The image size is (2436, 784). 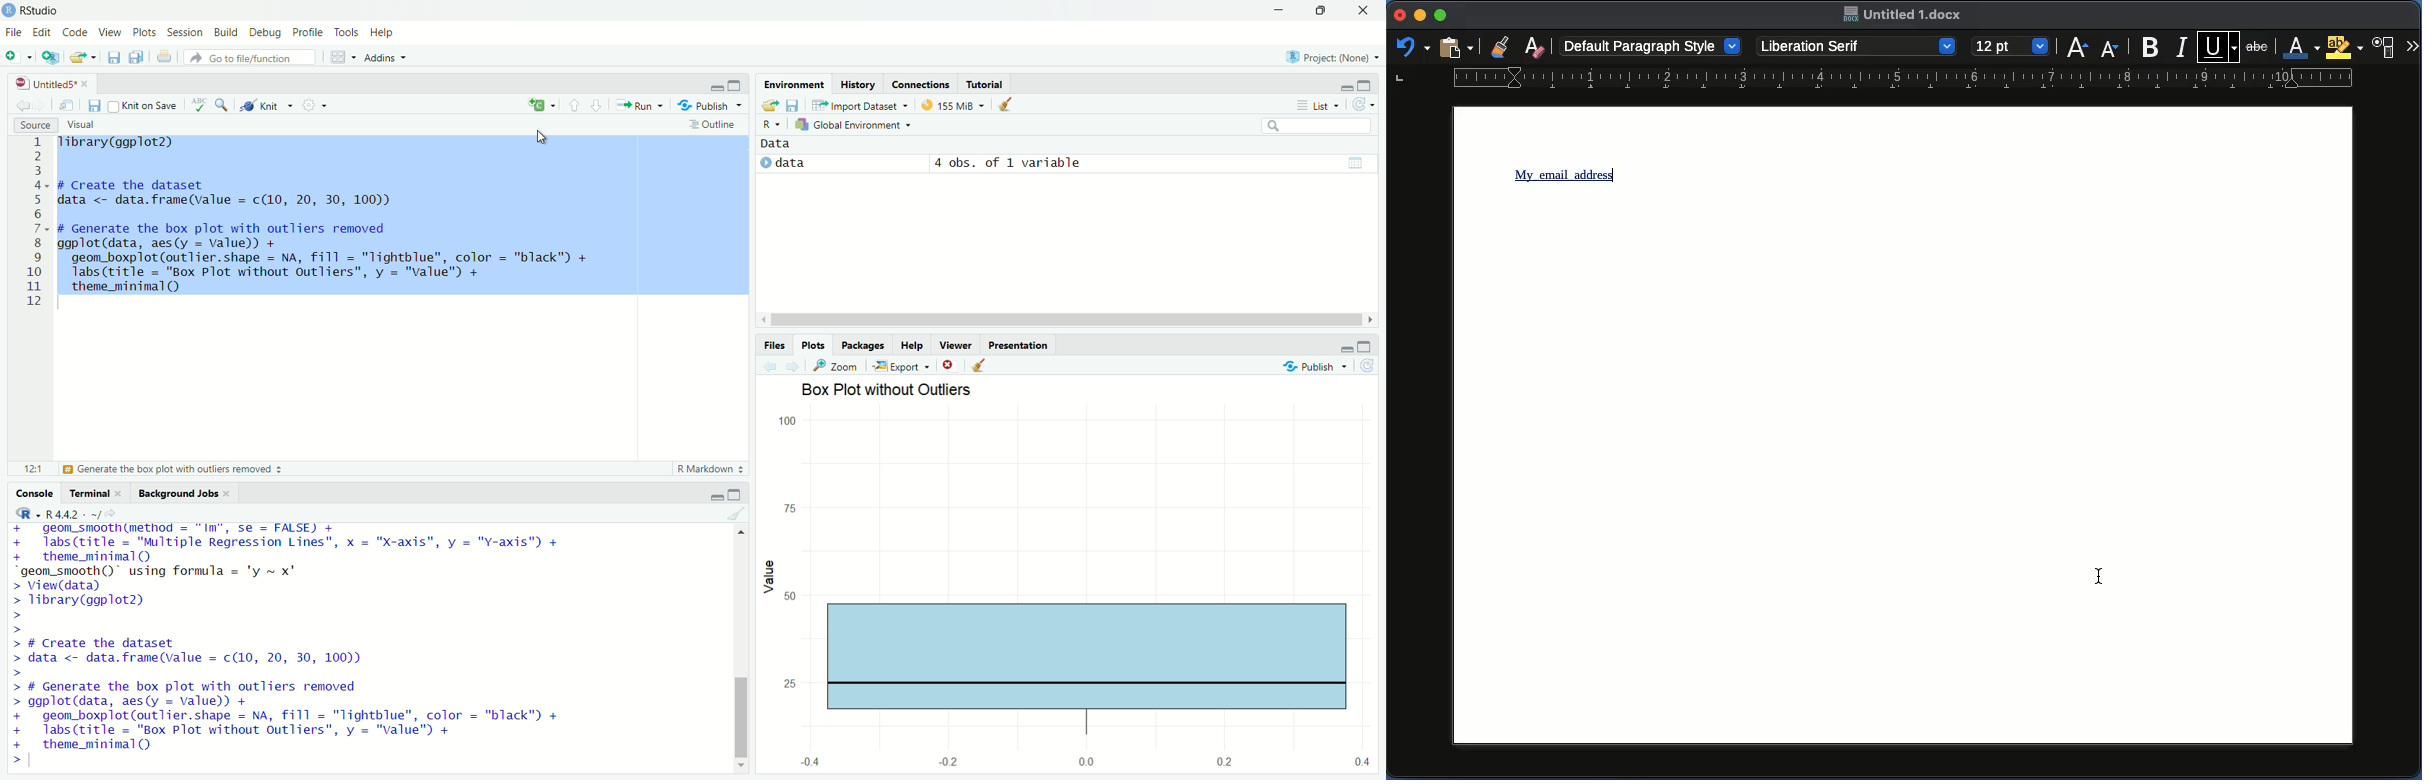 I want to click on Plots, so click(x=809, y=344).